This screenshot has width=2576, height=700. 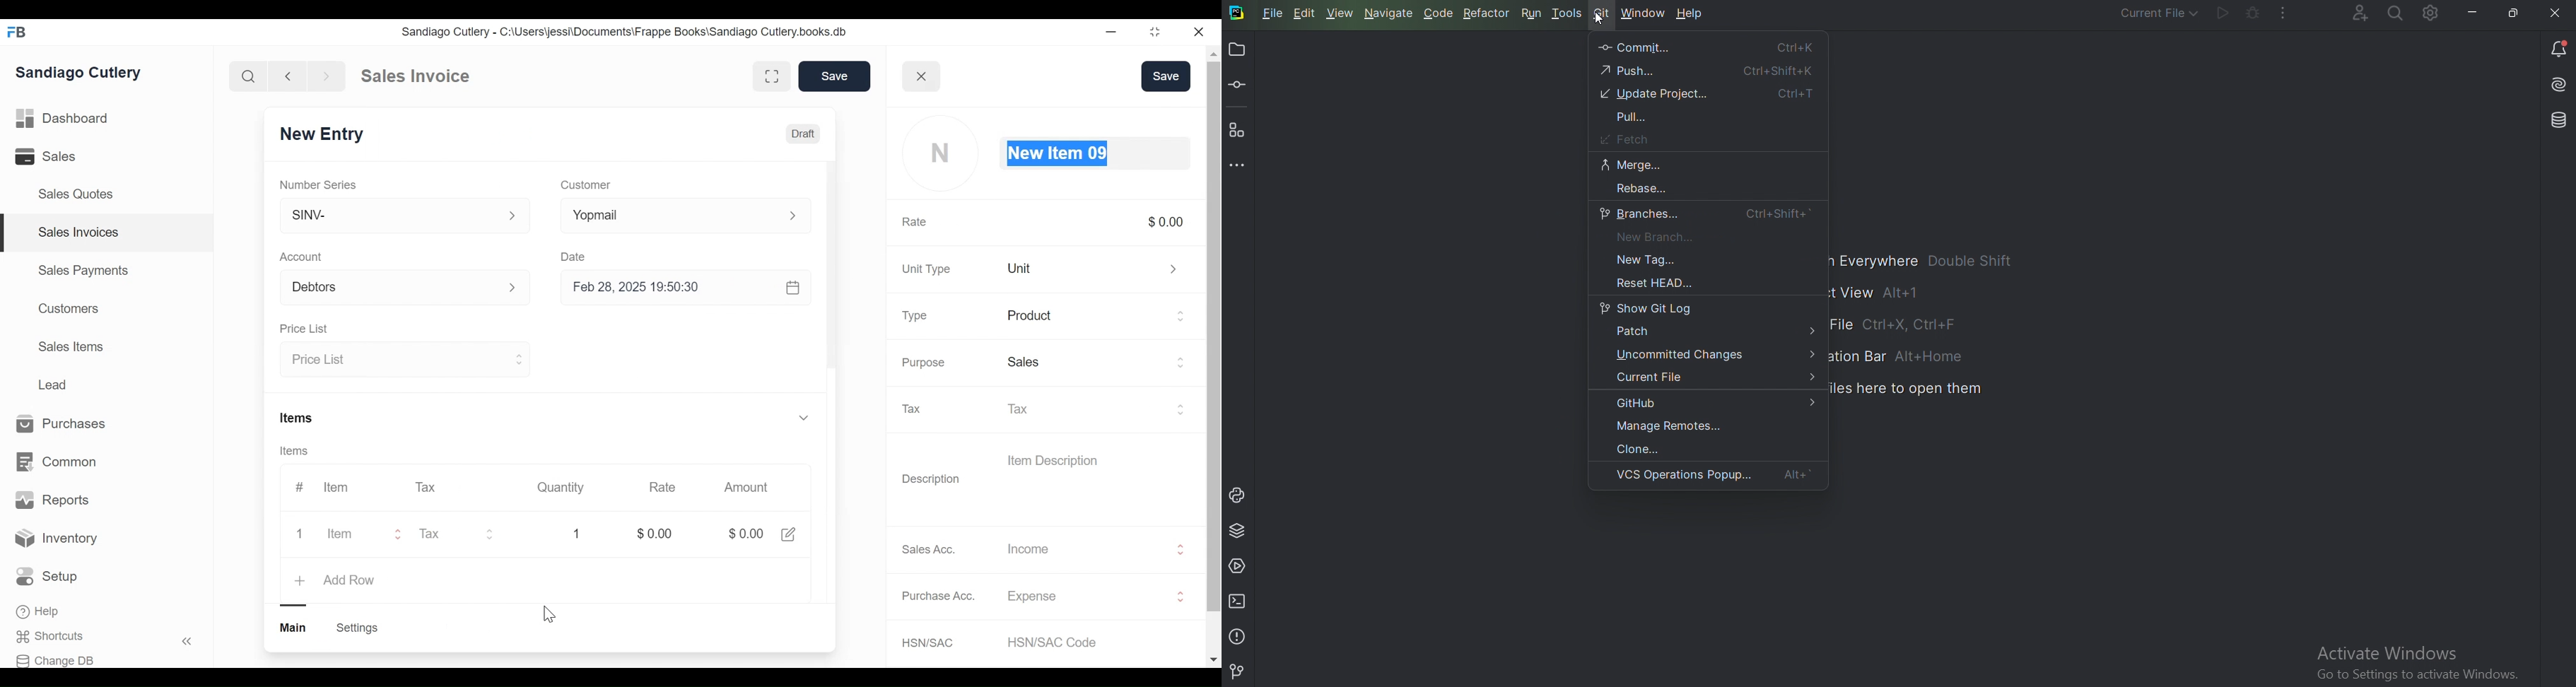 What do you see at coordinates (2553, 13) in the screenshot?
I see `Cross` at bounding box center [2553, 13].